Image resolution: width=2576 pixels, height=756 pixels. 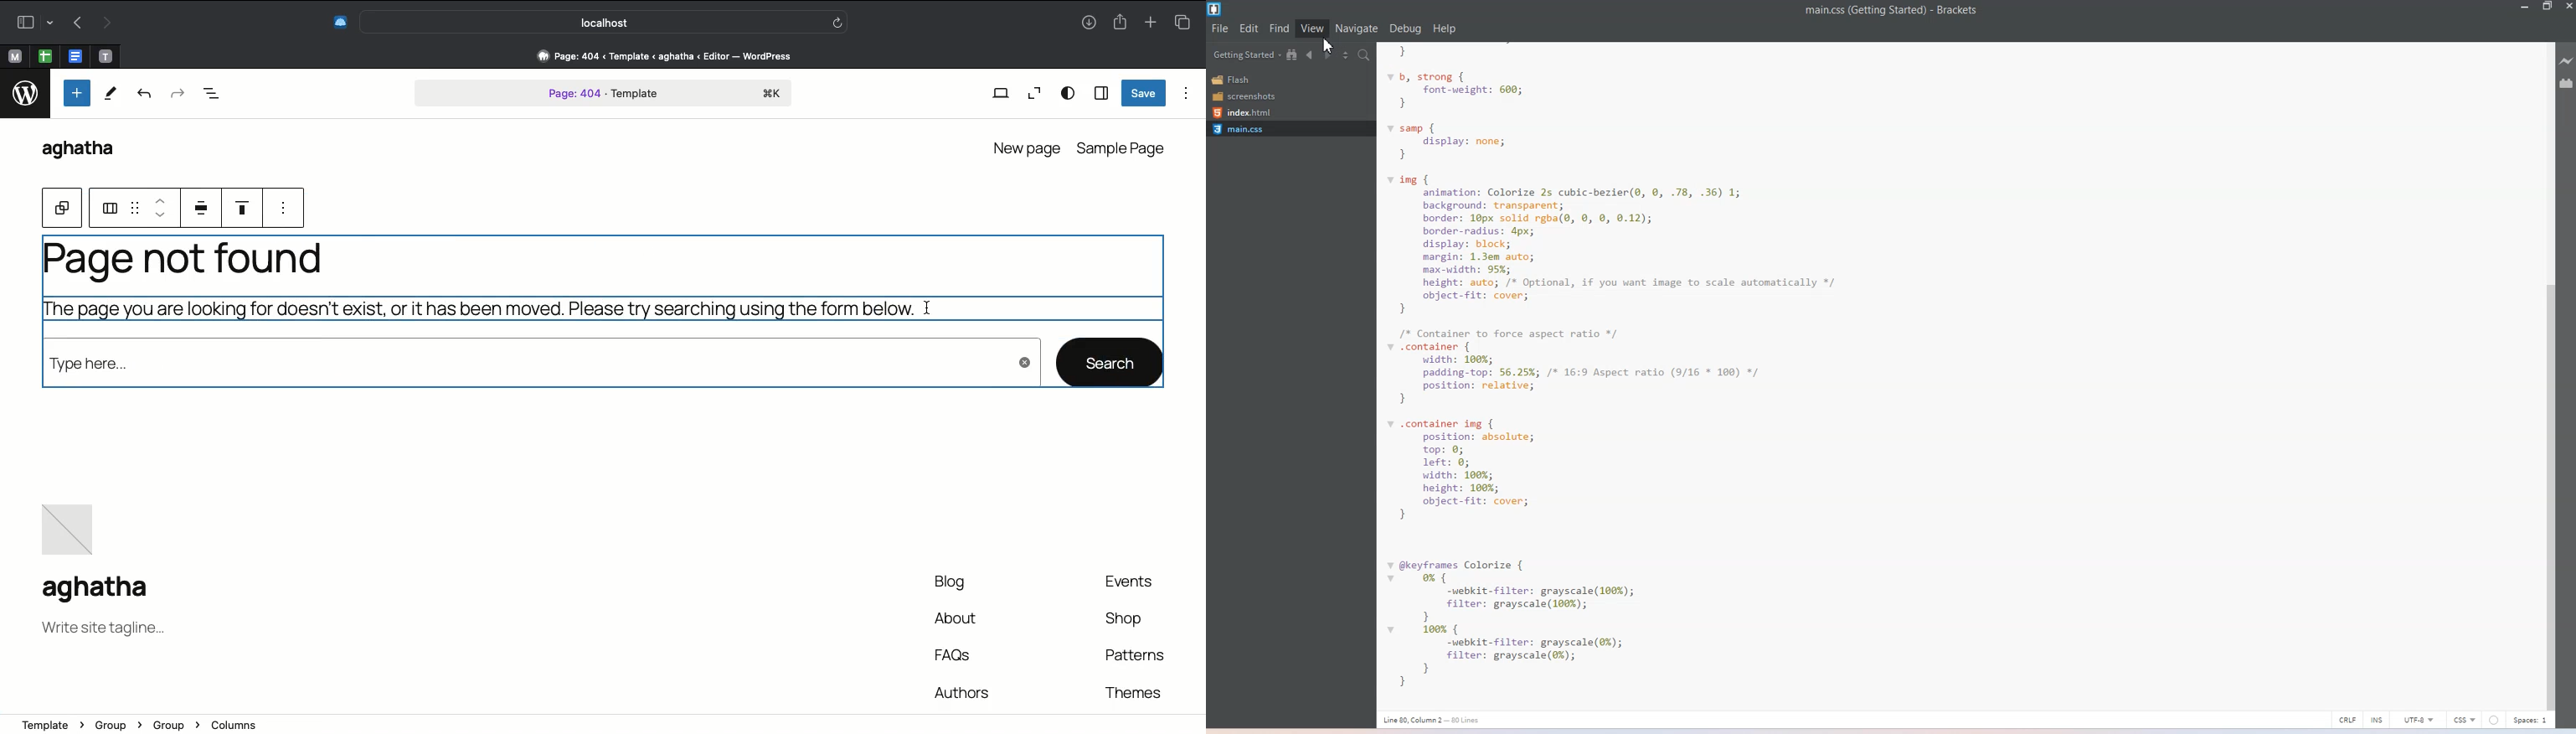 I want to click on WordPress name, so click(x=86, y=151).